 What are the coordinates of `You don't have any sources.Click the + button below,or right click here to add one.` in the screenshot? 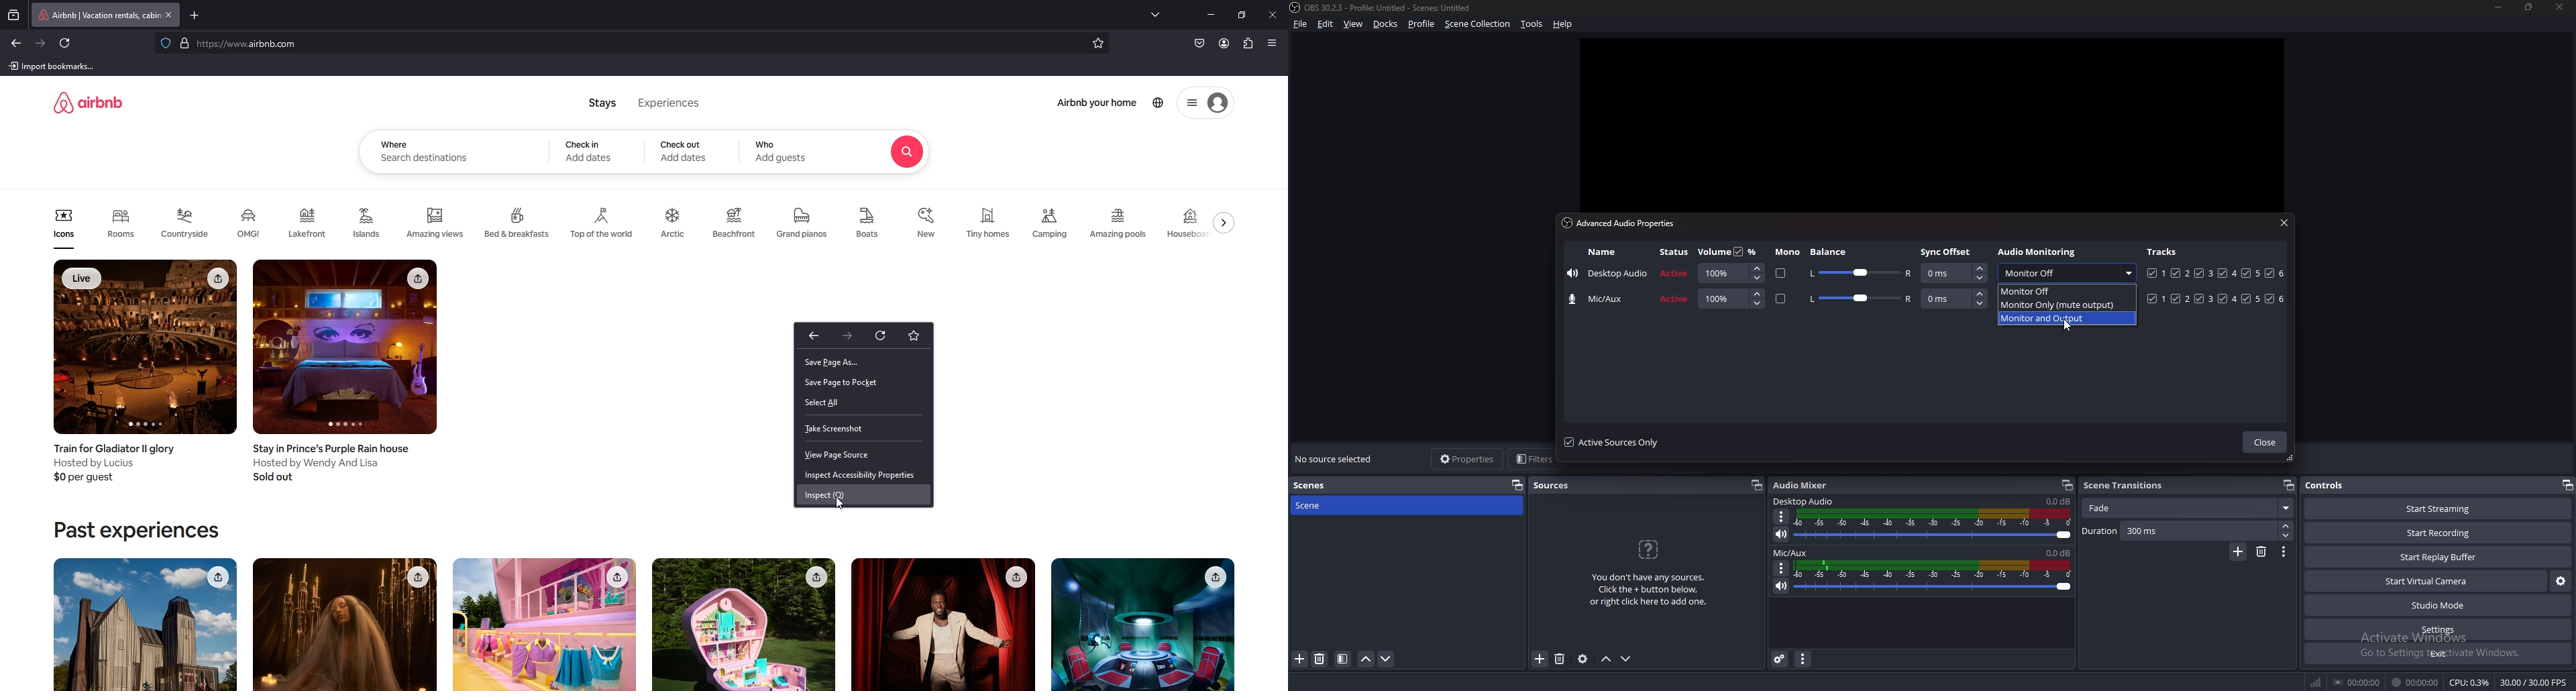 It's located at (1648, 591).